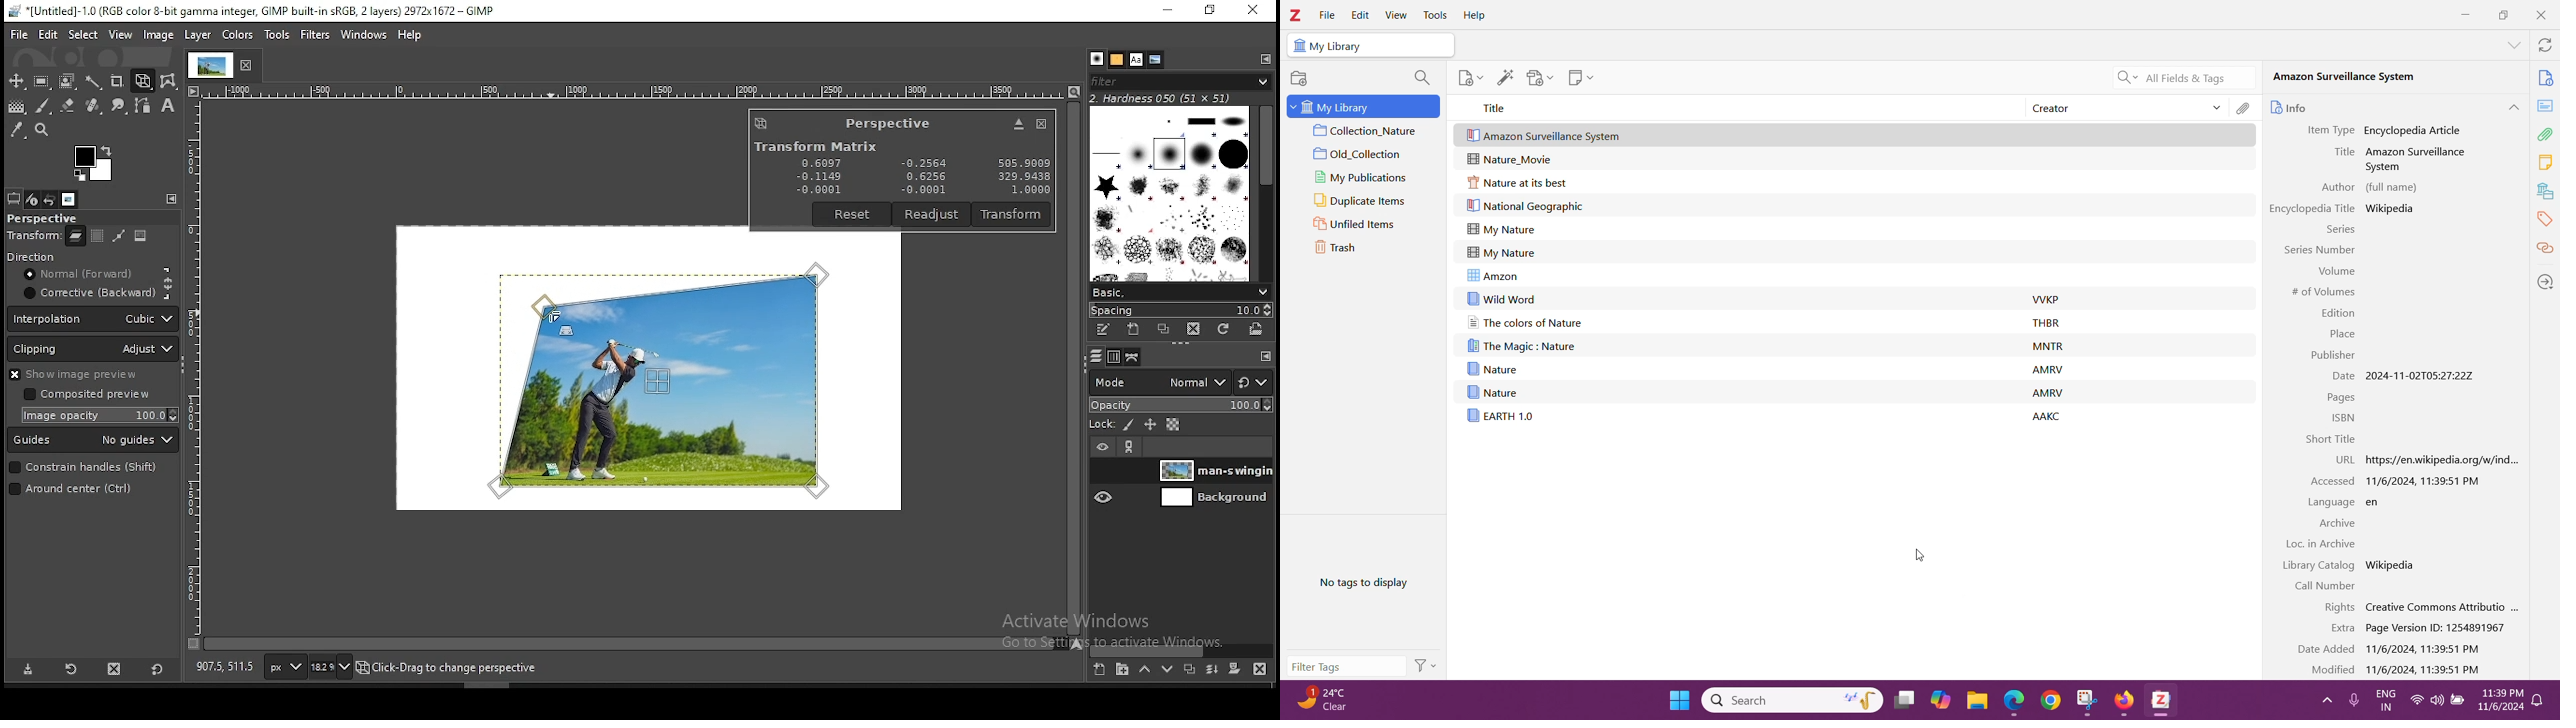 This screenshot has width=2576, height=728. I want to click on , so click(2316, 544).